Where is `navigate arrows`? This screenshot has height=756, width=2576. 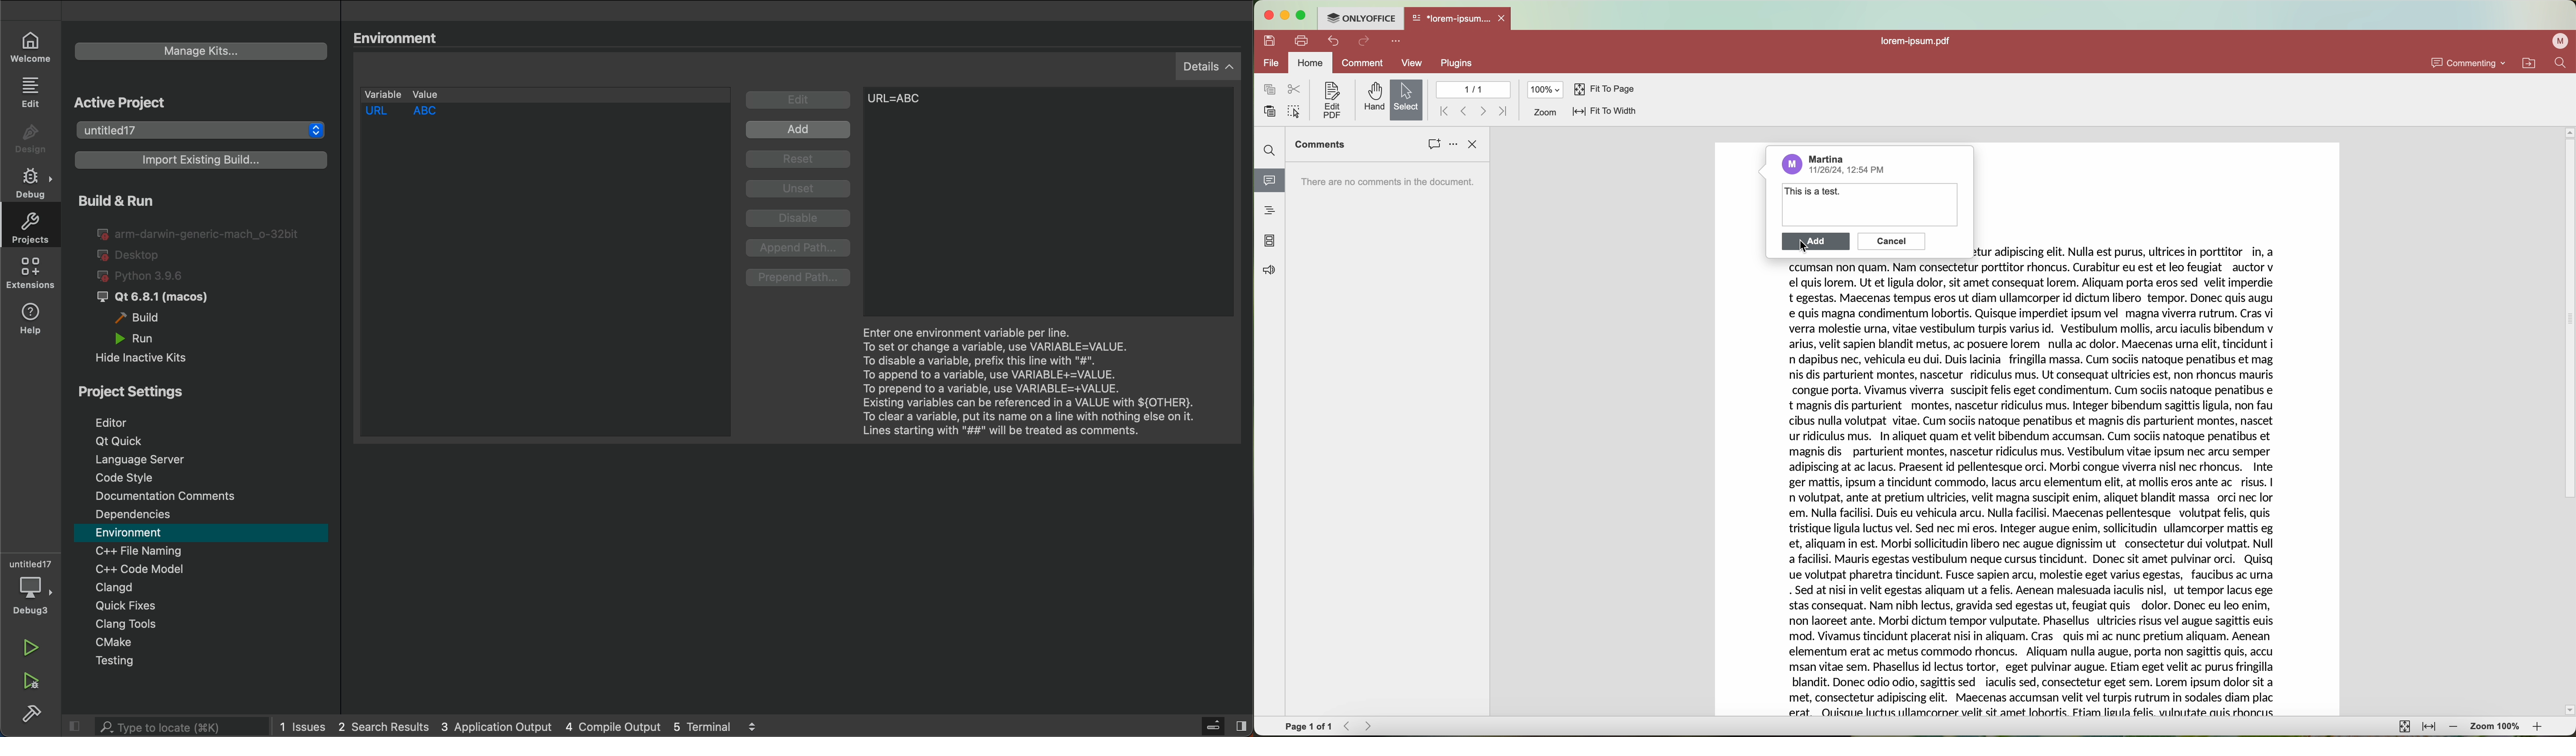 navigate arrows is located at coordinates (1473, 111).